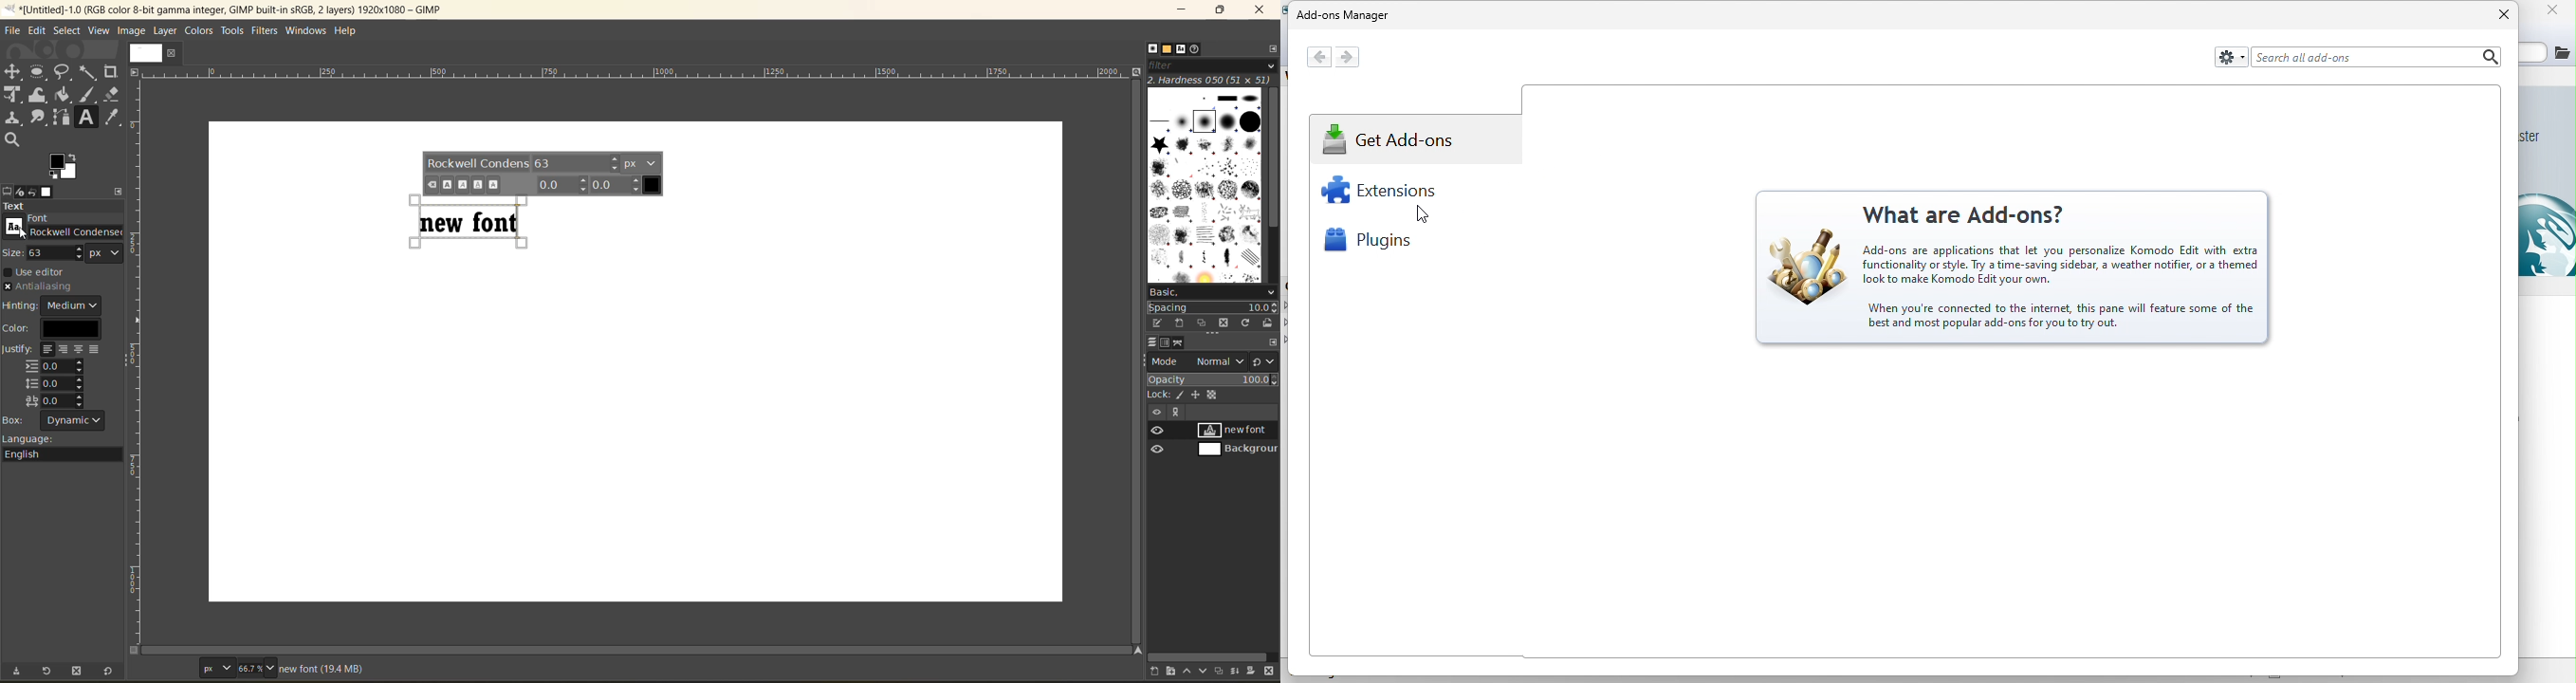 Image resolution: width=2576 pixels, height=700 pixels. I want to click on mode, so click(1196, 362).